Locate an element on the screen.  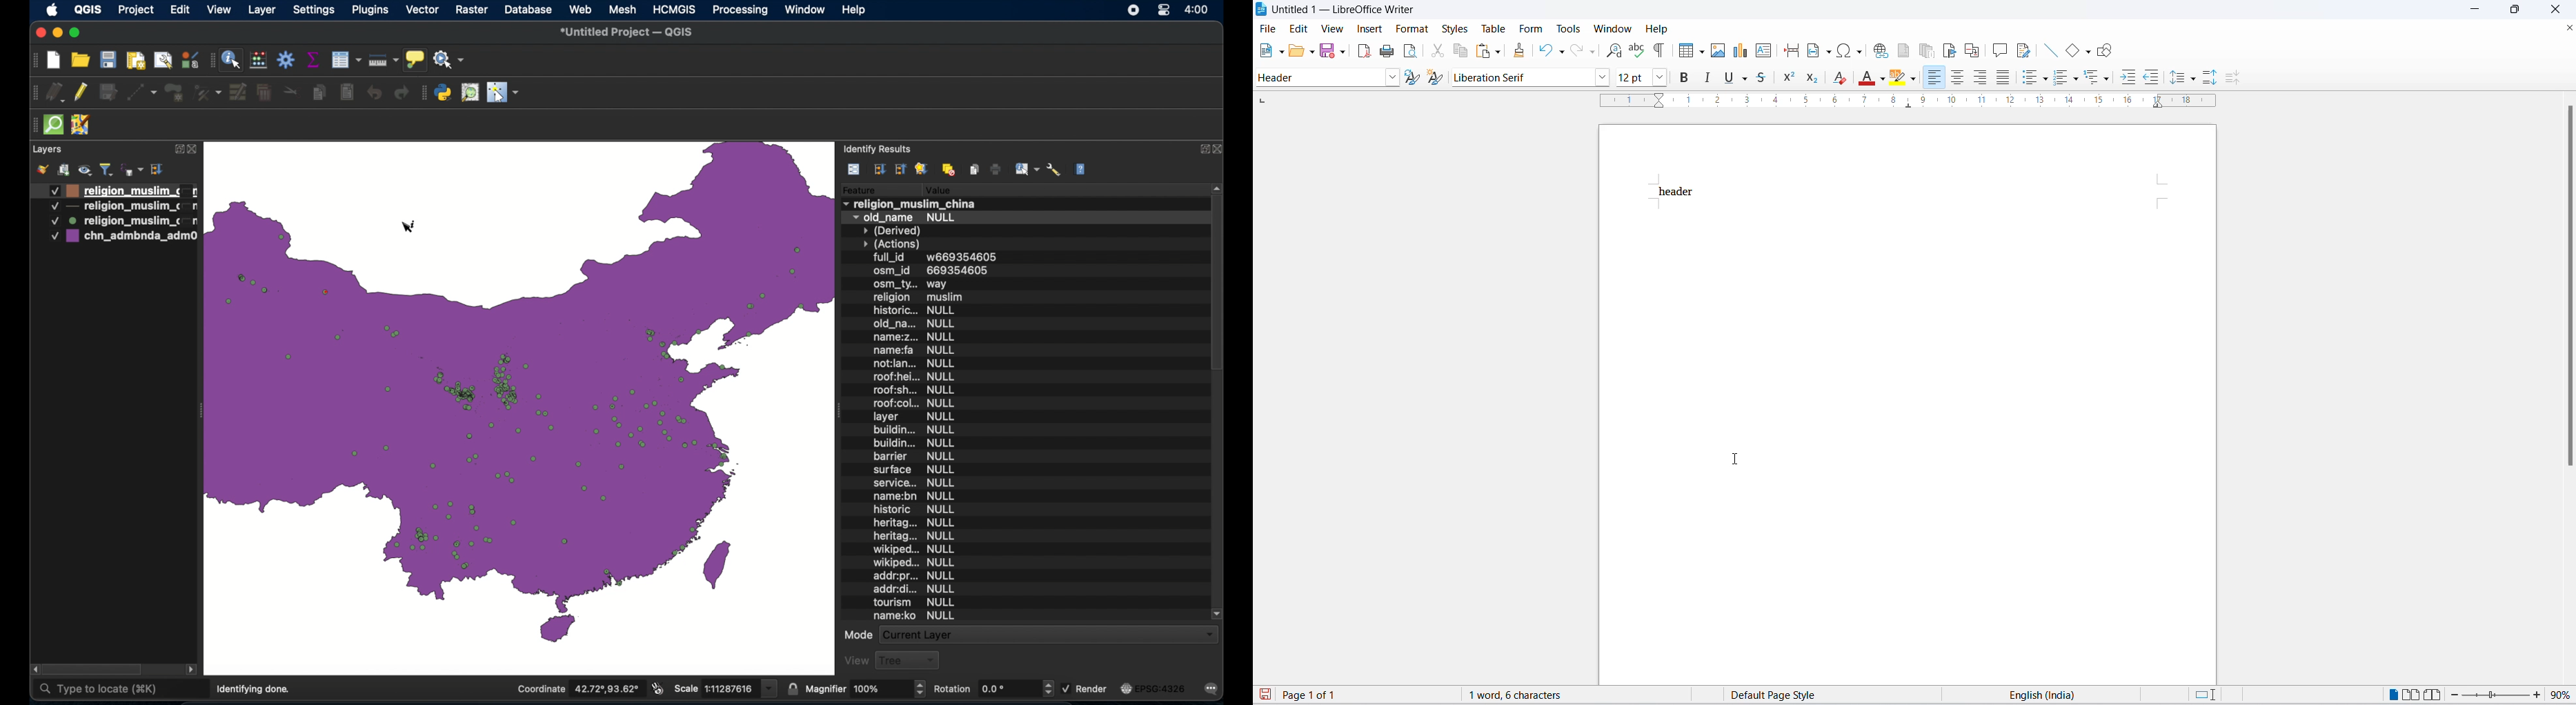
decrease paragraph spacing is located at coordinates (2234, 80).